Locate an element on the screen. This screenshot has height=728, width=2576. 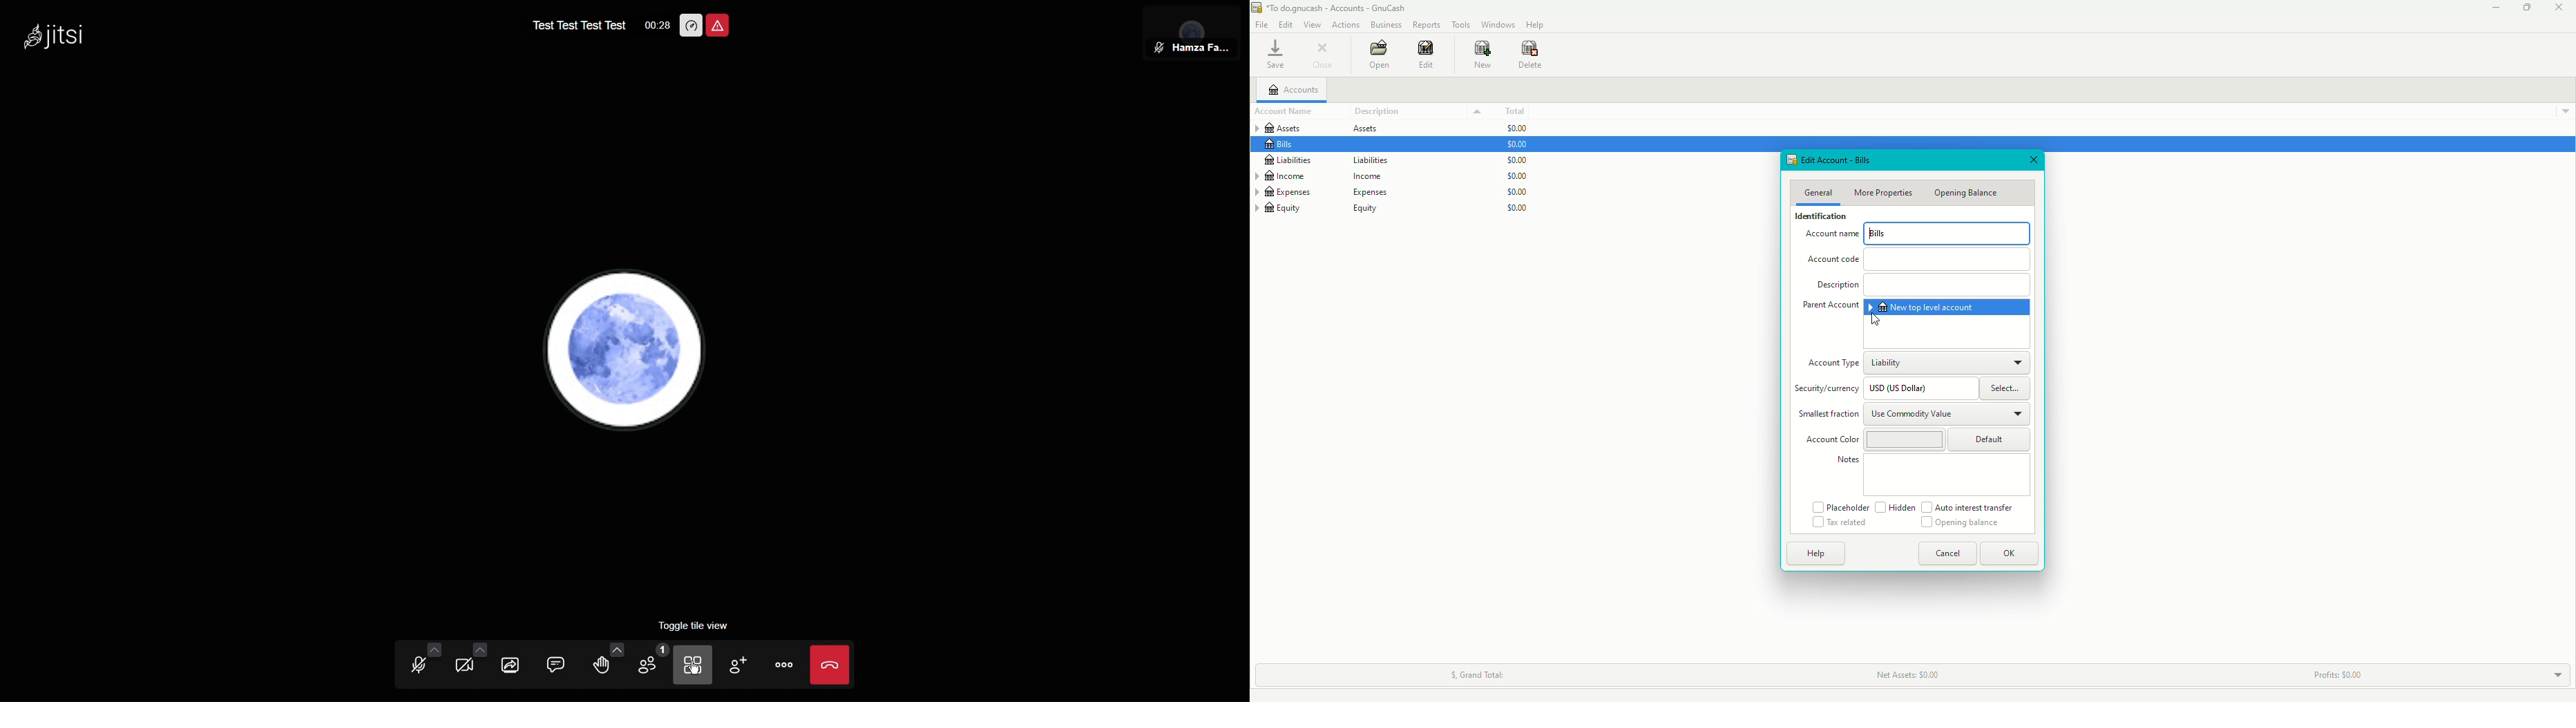
Cancel is located at coordinates (1944, 553).